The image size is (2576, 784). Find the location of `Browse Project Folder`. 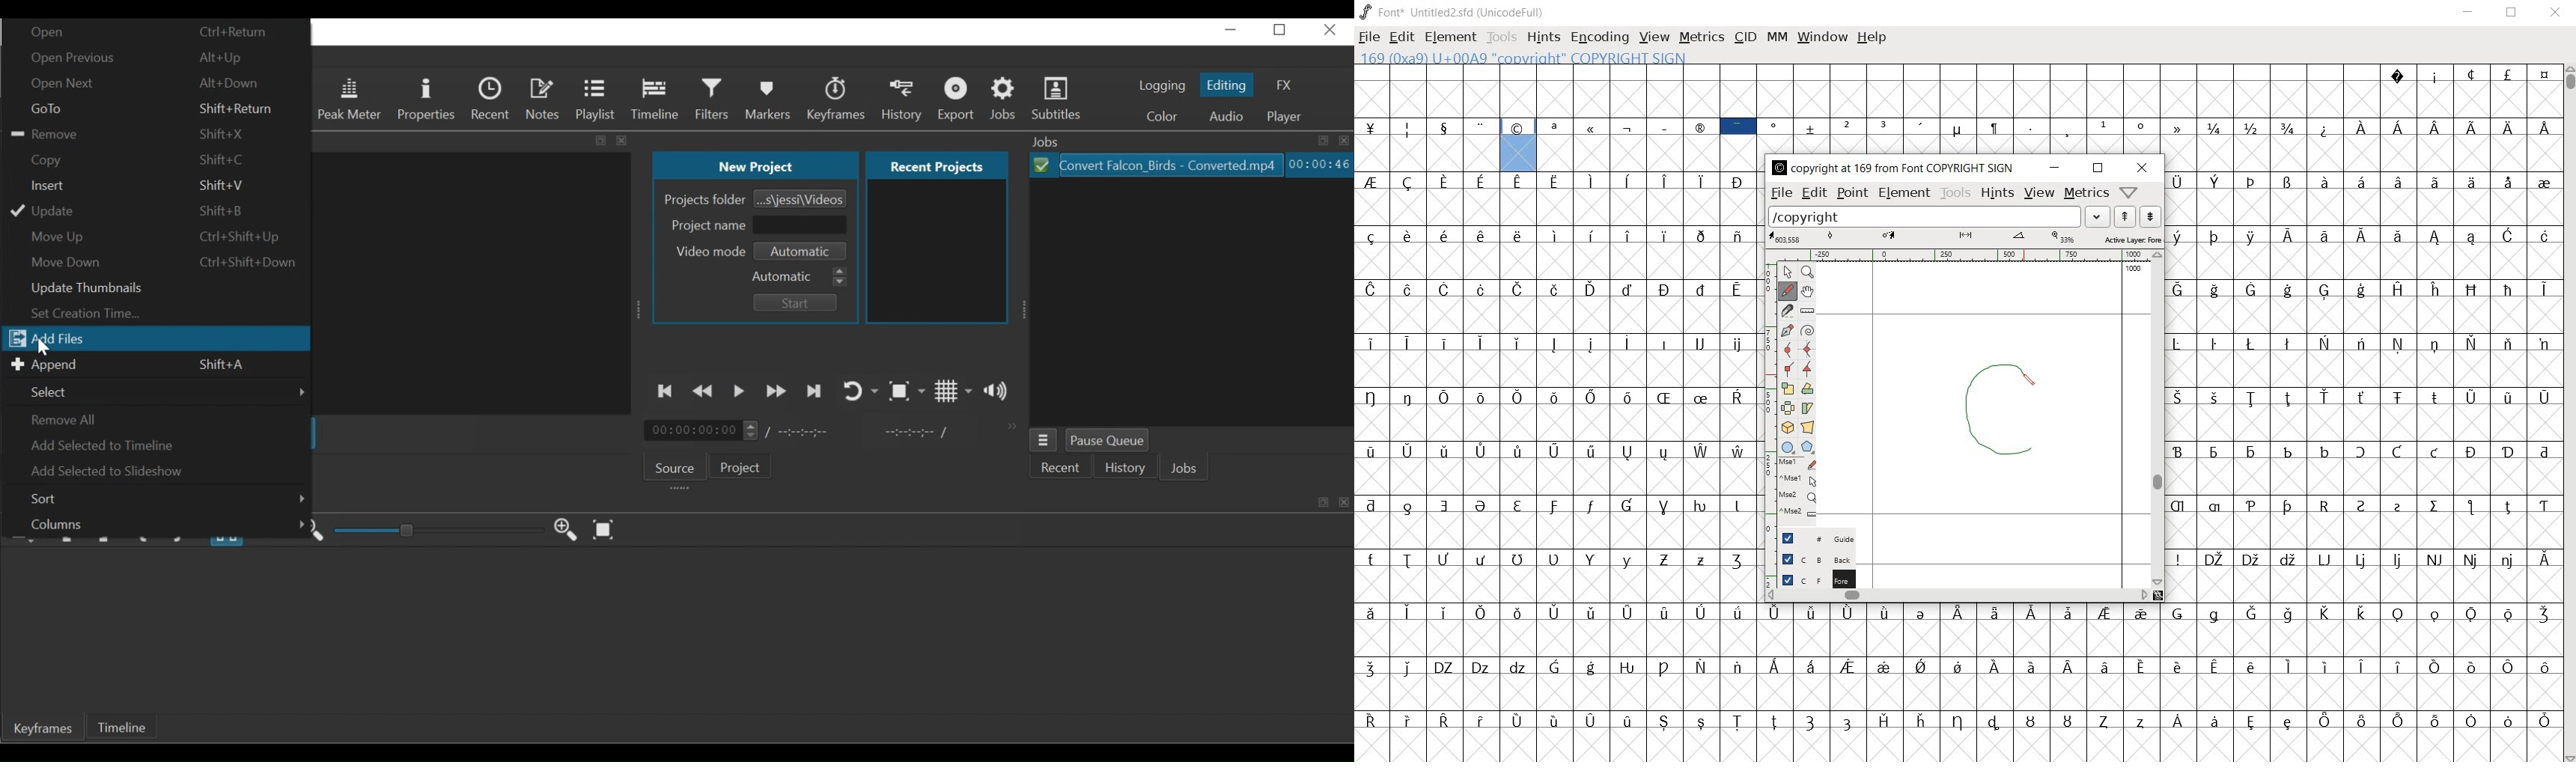

Browse Project Folder is located at coordinates (799, 198).